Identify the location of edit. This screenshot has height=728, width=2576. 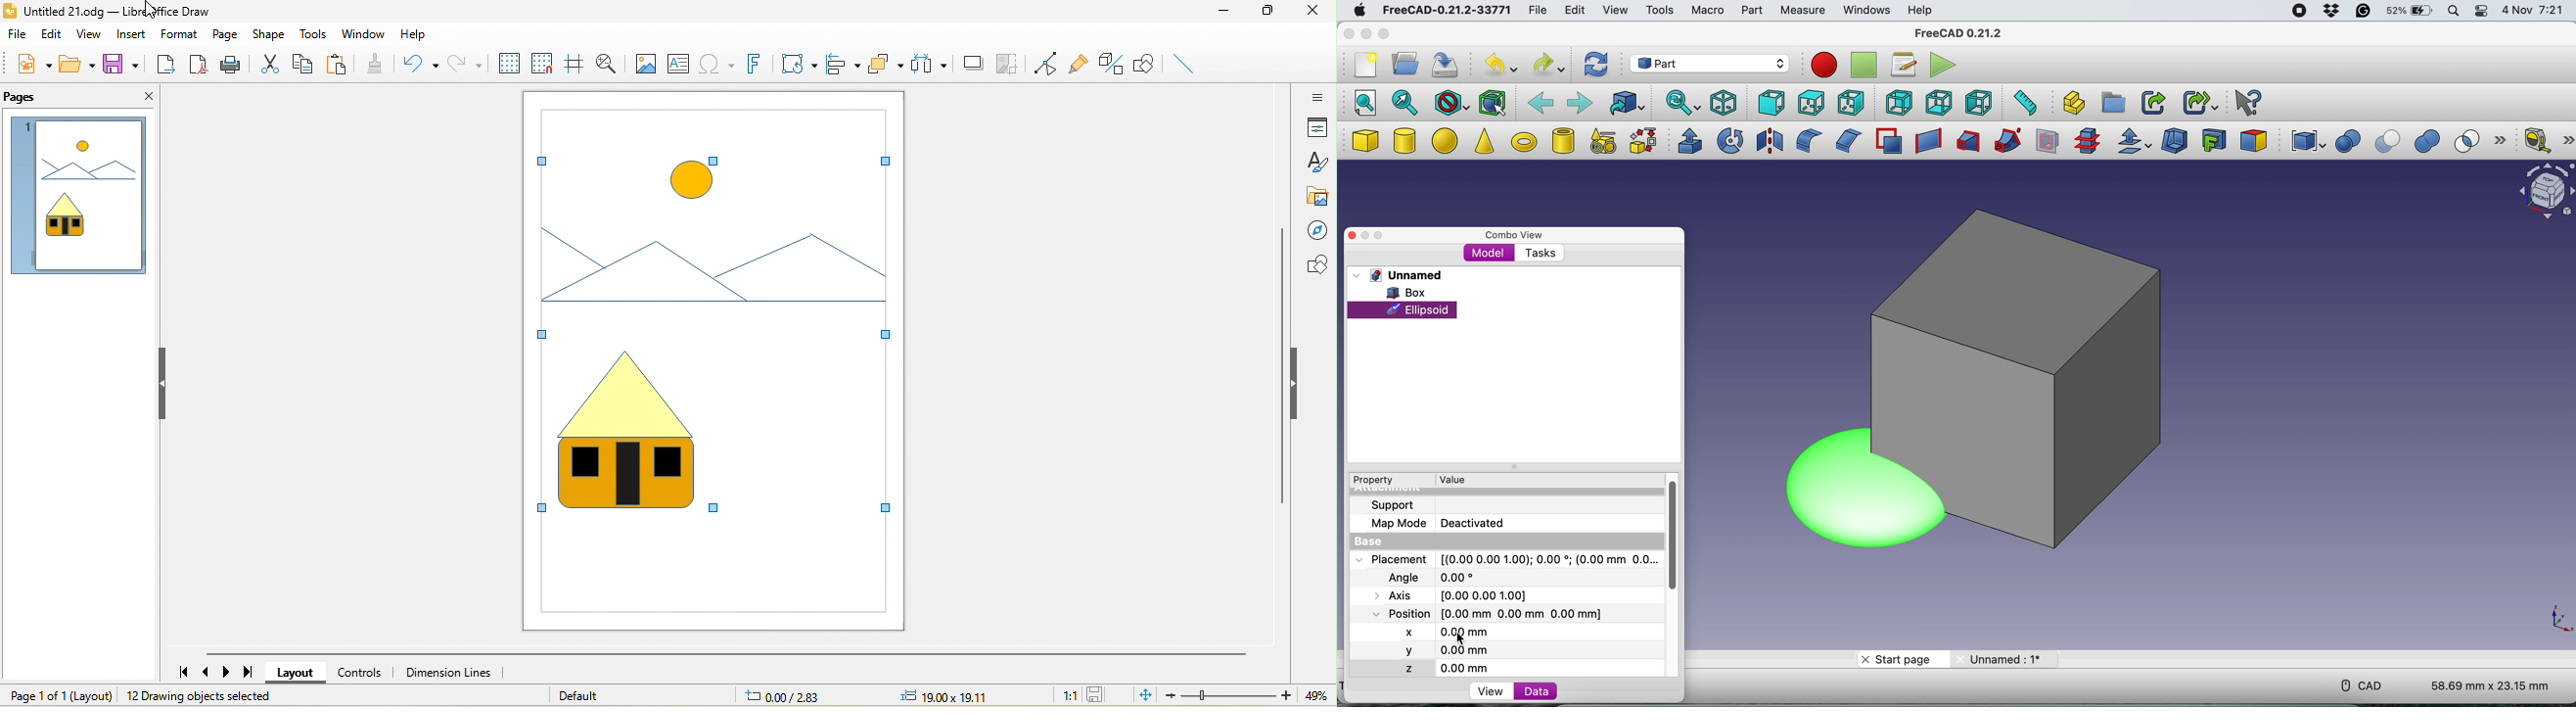
(55, 33).